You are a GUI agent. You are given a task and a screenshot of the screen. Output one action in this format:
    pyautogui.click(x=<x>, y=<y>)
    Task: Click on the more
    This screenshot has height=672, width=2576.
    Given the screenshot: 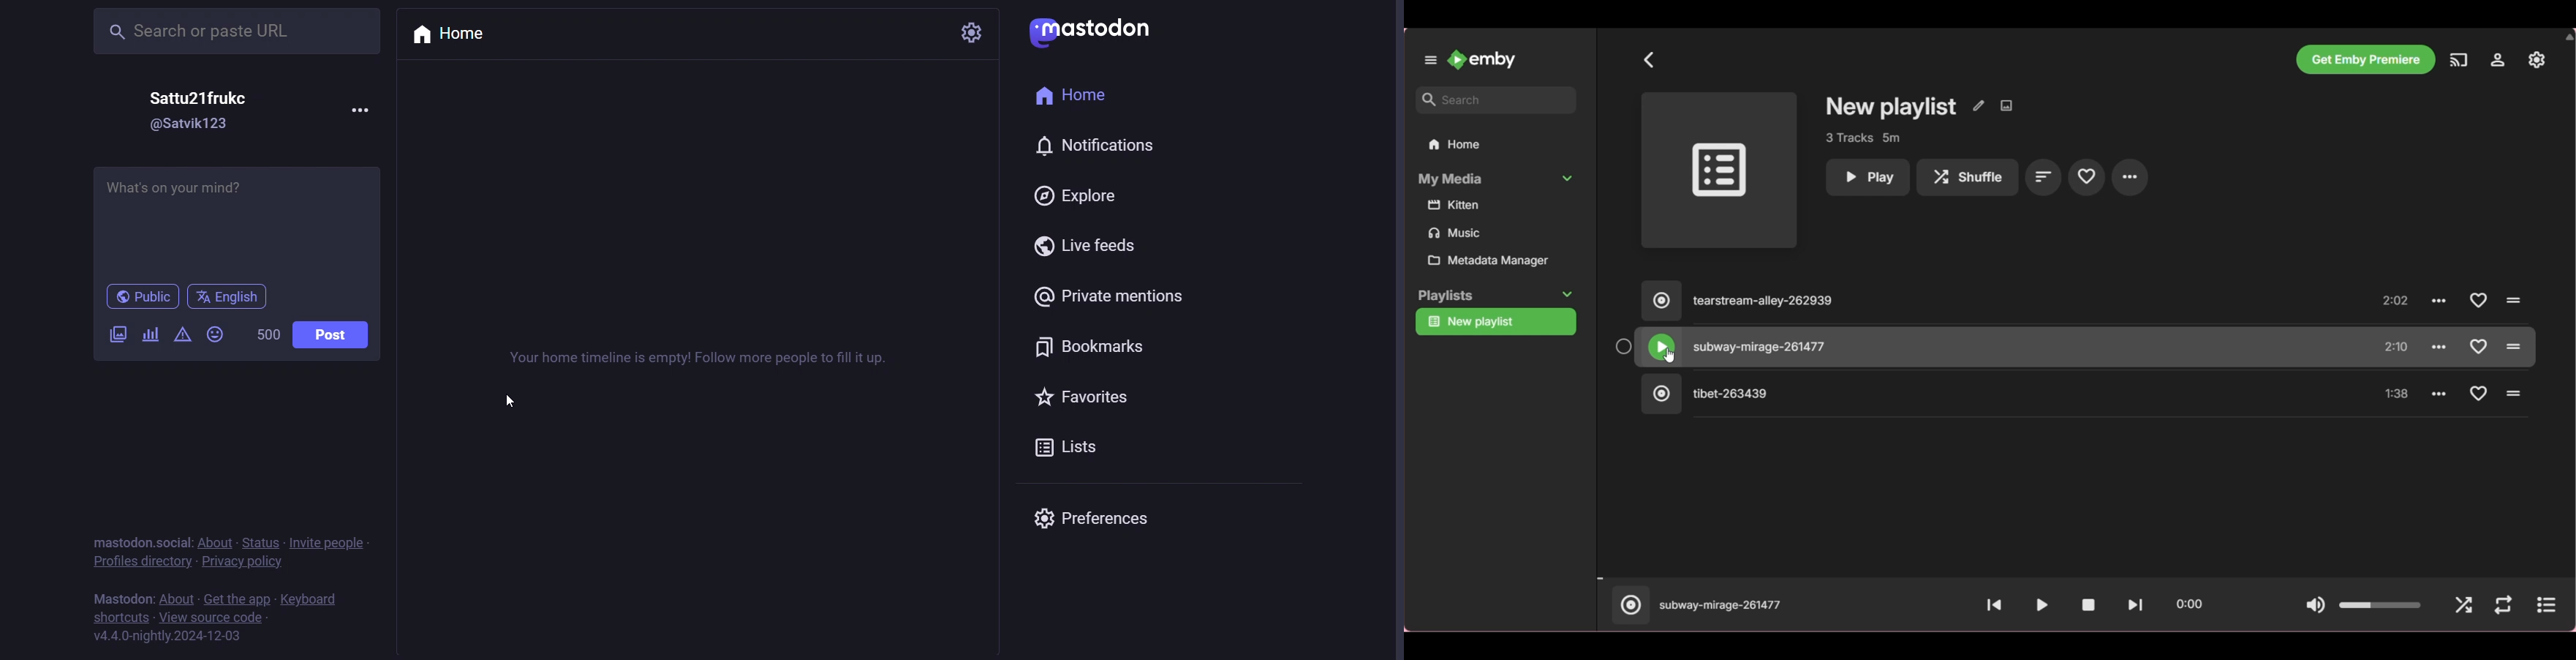 What is the action you would take?
    pyautogui.click(x=364, y=107)
    